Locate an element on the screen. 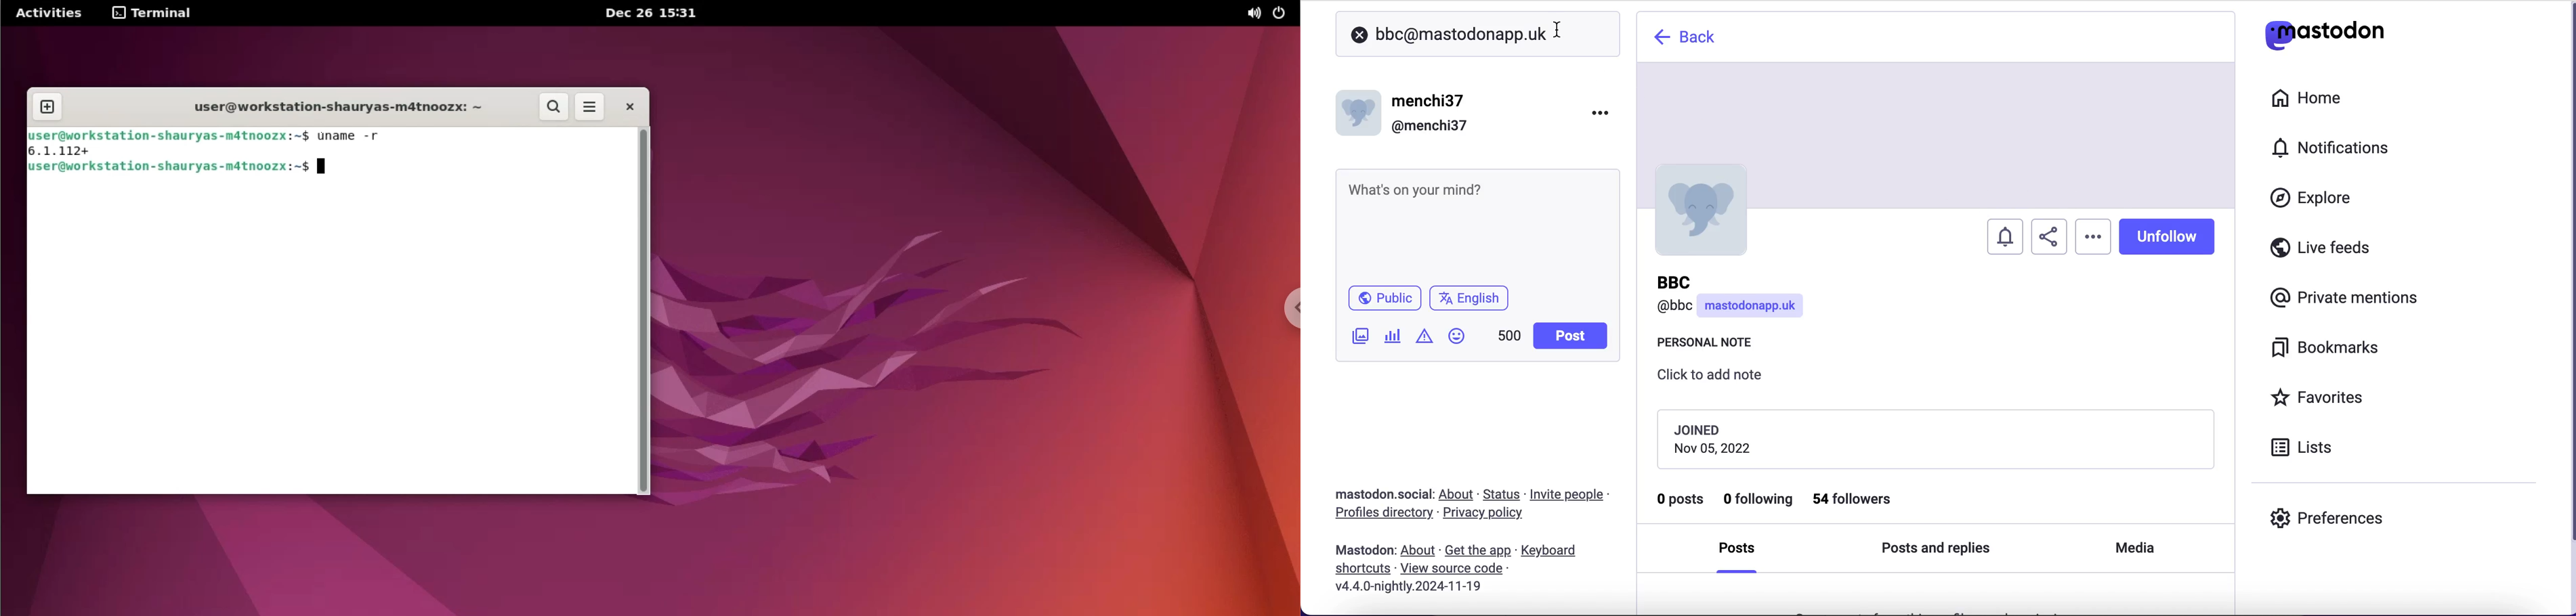 The height and width of the screenshot is (616, 2576). characters is located at coordinates (1509, 337).